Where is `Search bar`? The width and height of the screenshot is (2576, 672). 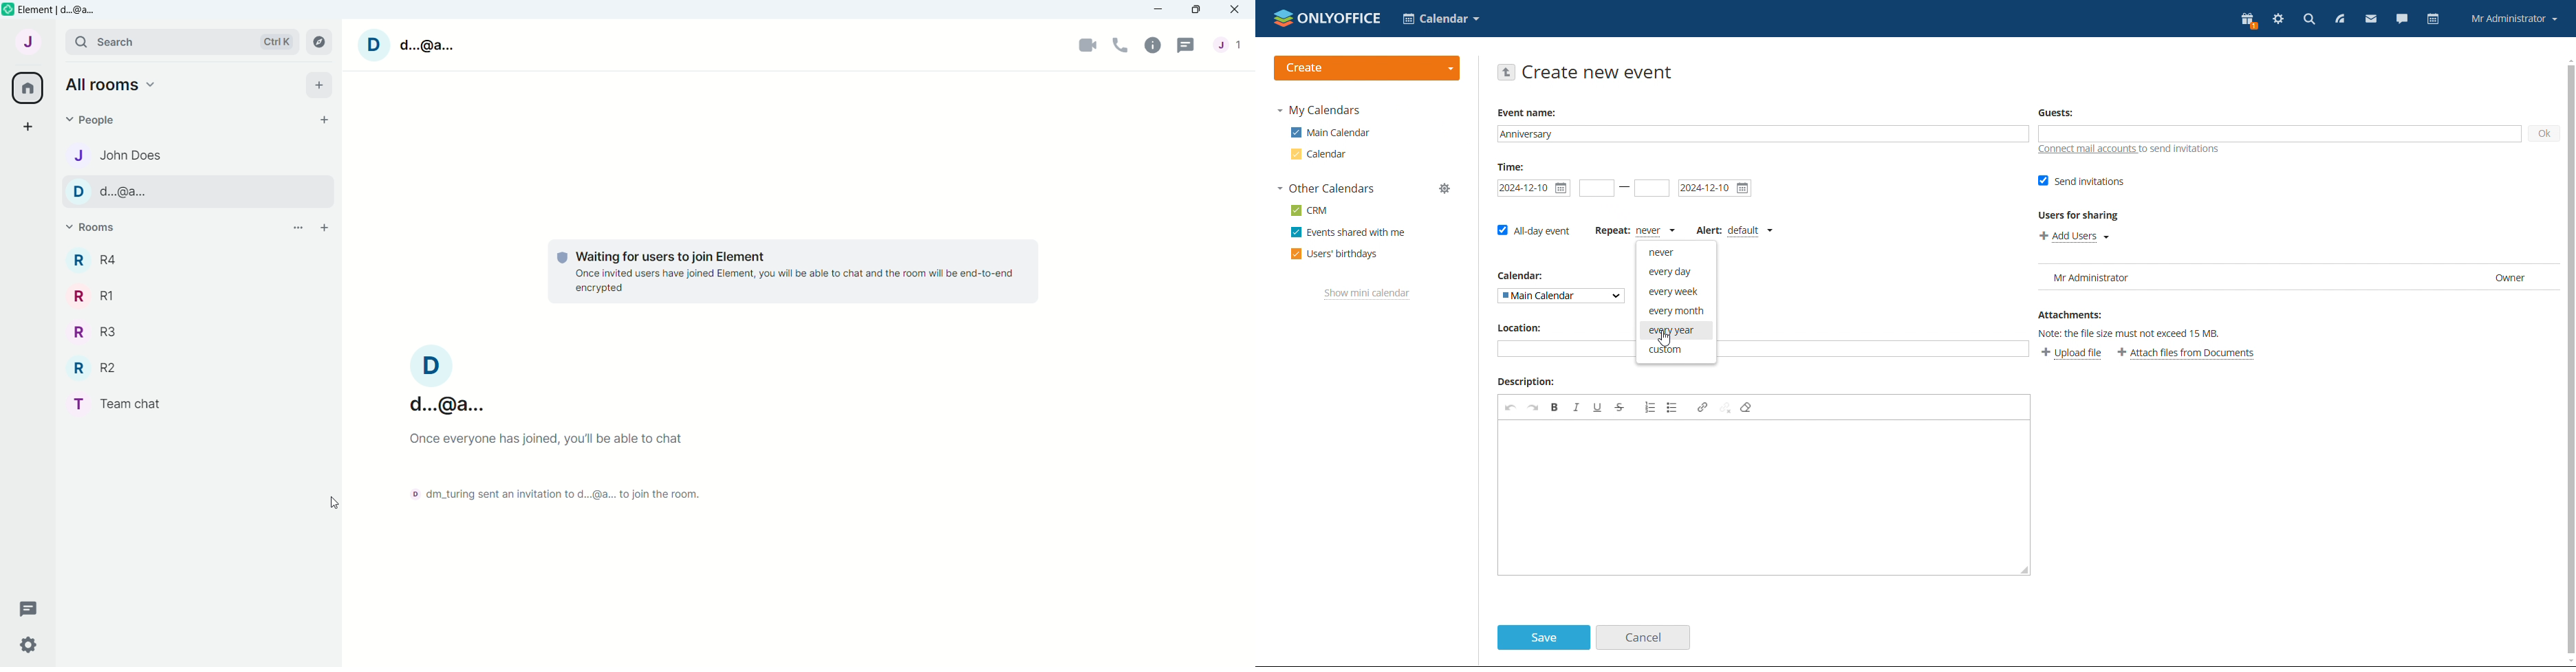
Search bar is located at coordinates (180, 43).